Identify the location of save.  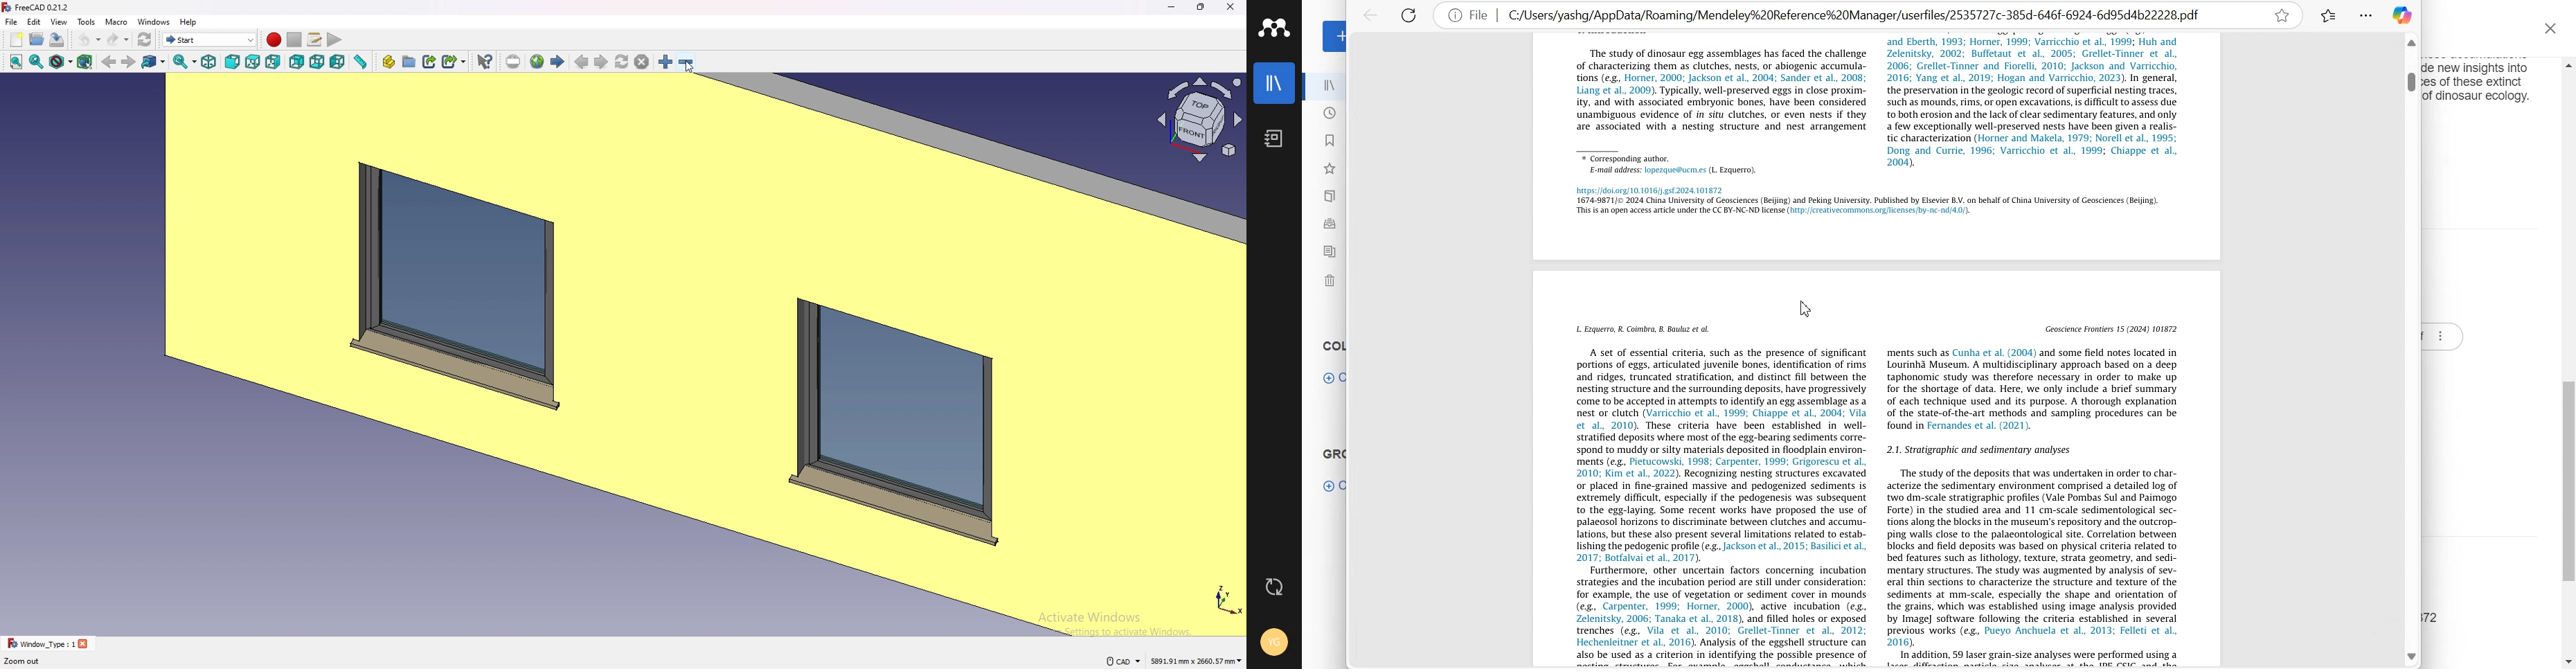
(57, 40).